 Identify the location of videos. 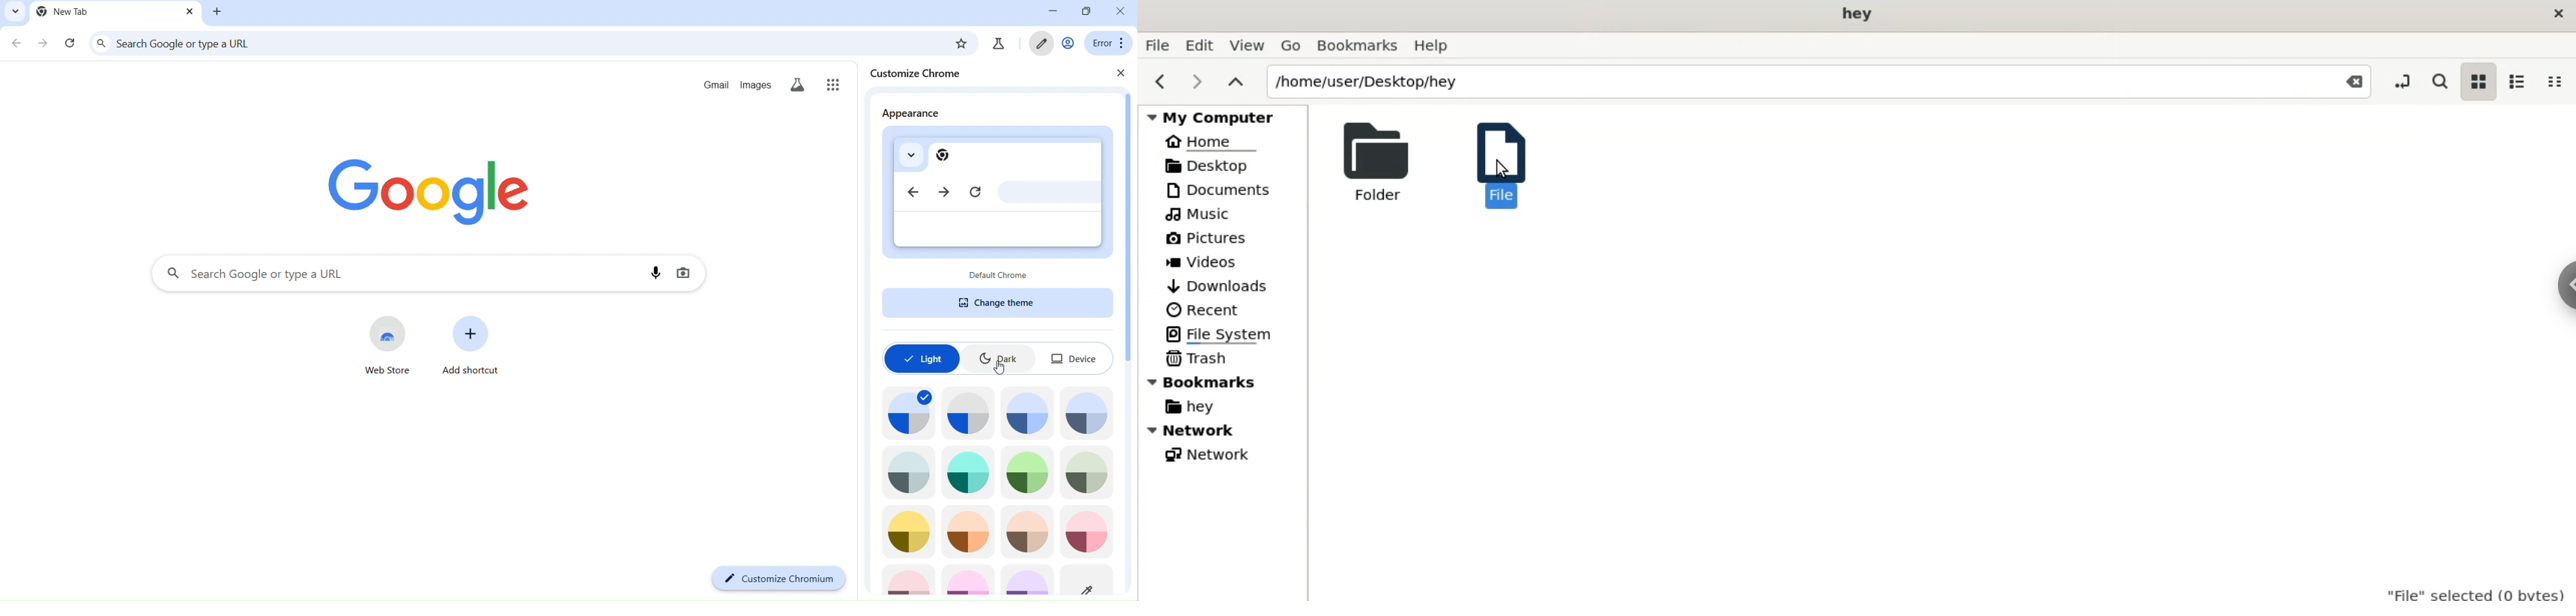
(1206, 261).